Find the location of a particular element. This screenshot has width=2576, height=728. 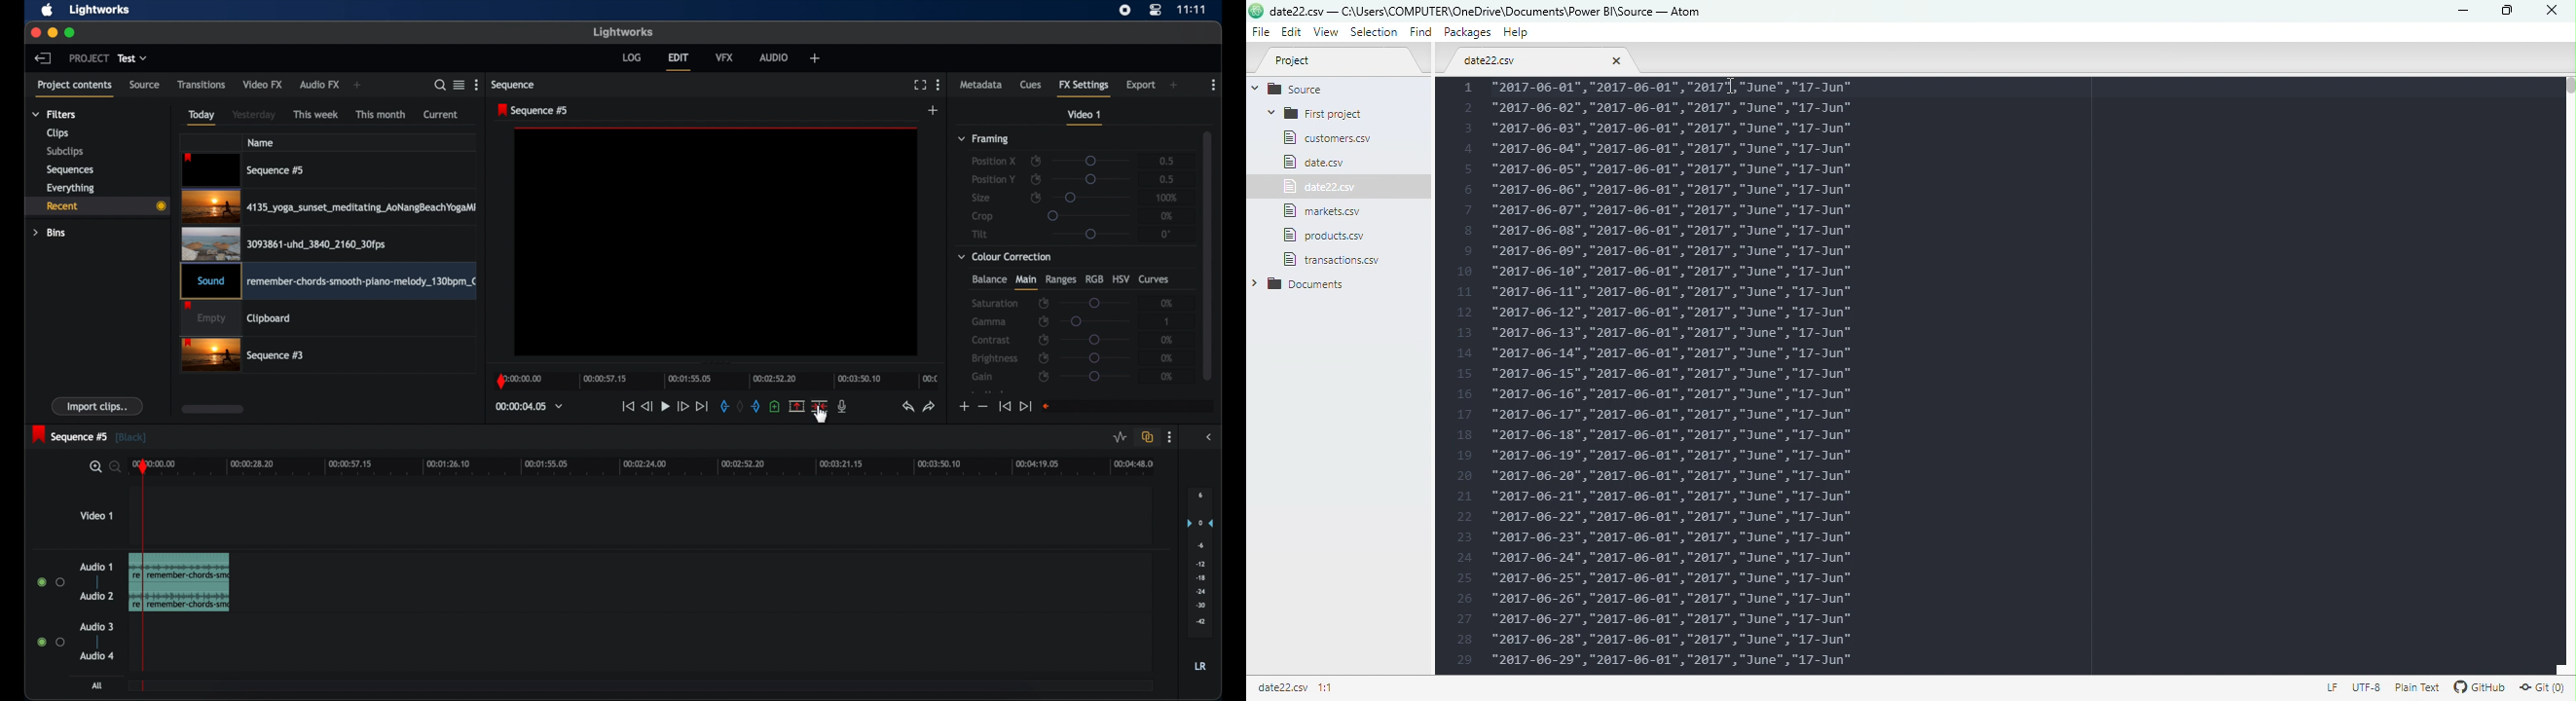

slider is located at coordinates (1094, 179).